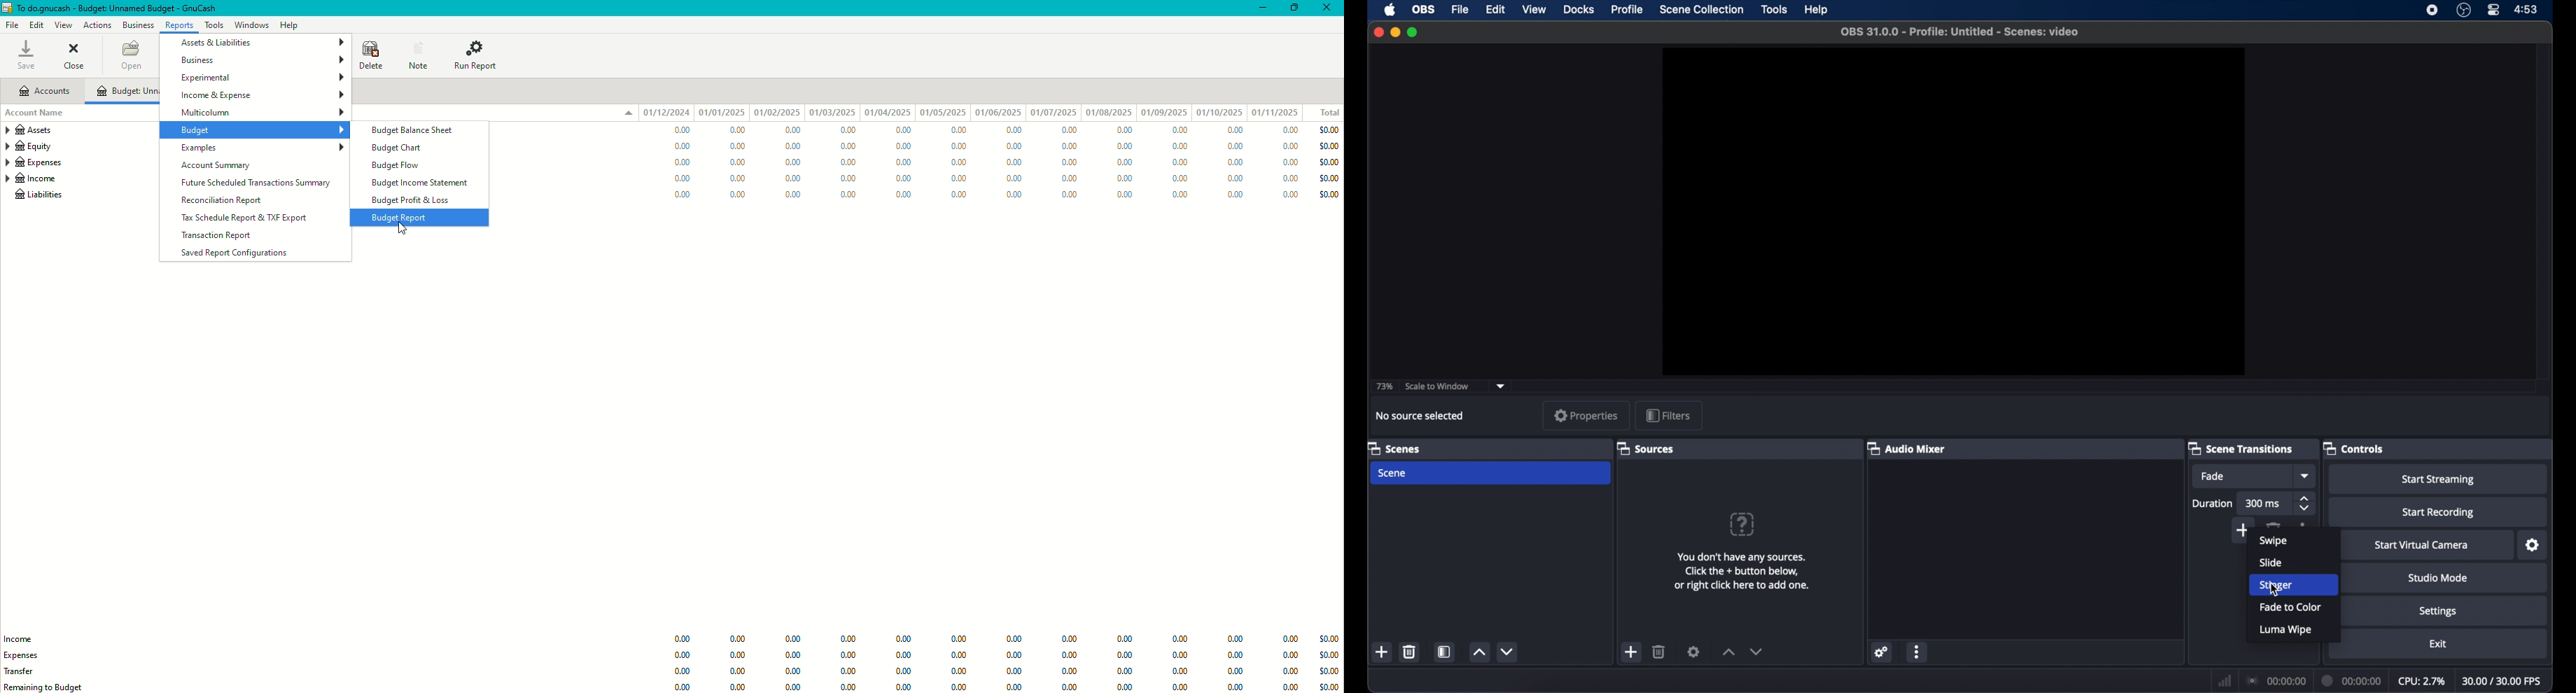 The image size is (2576, 700). I want to click on 0.00, so click(847, 195).